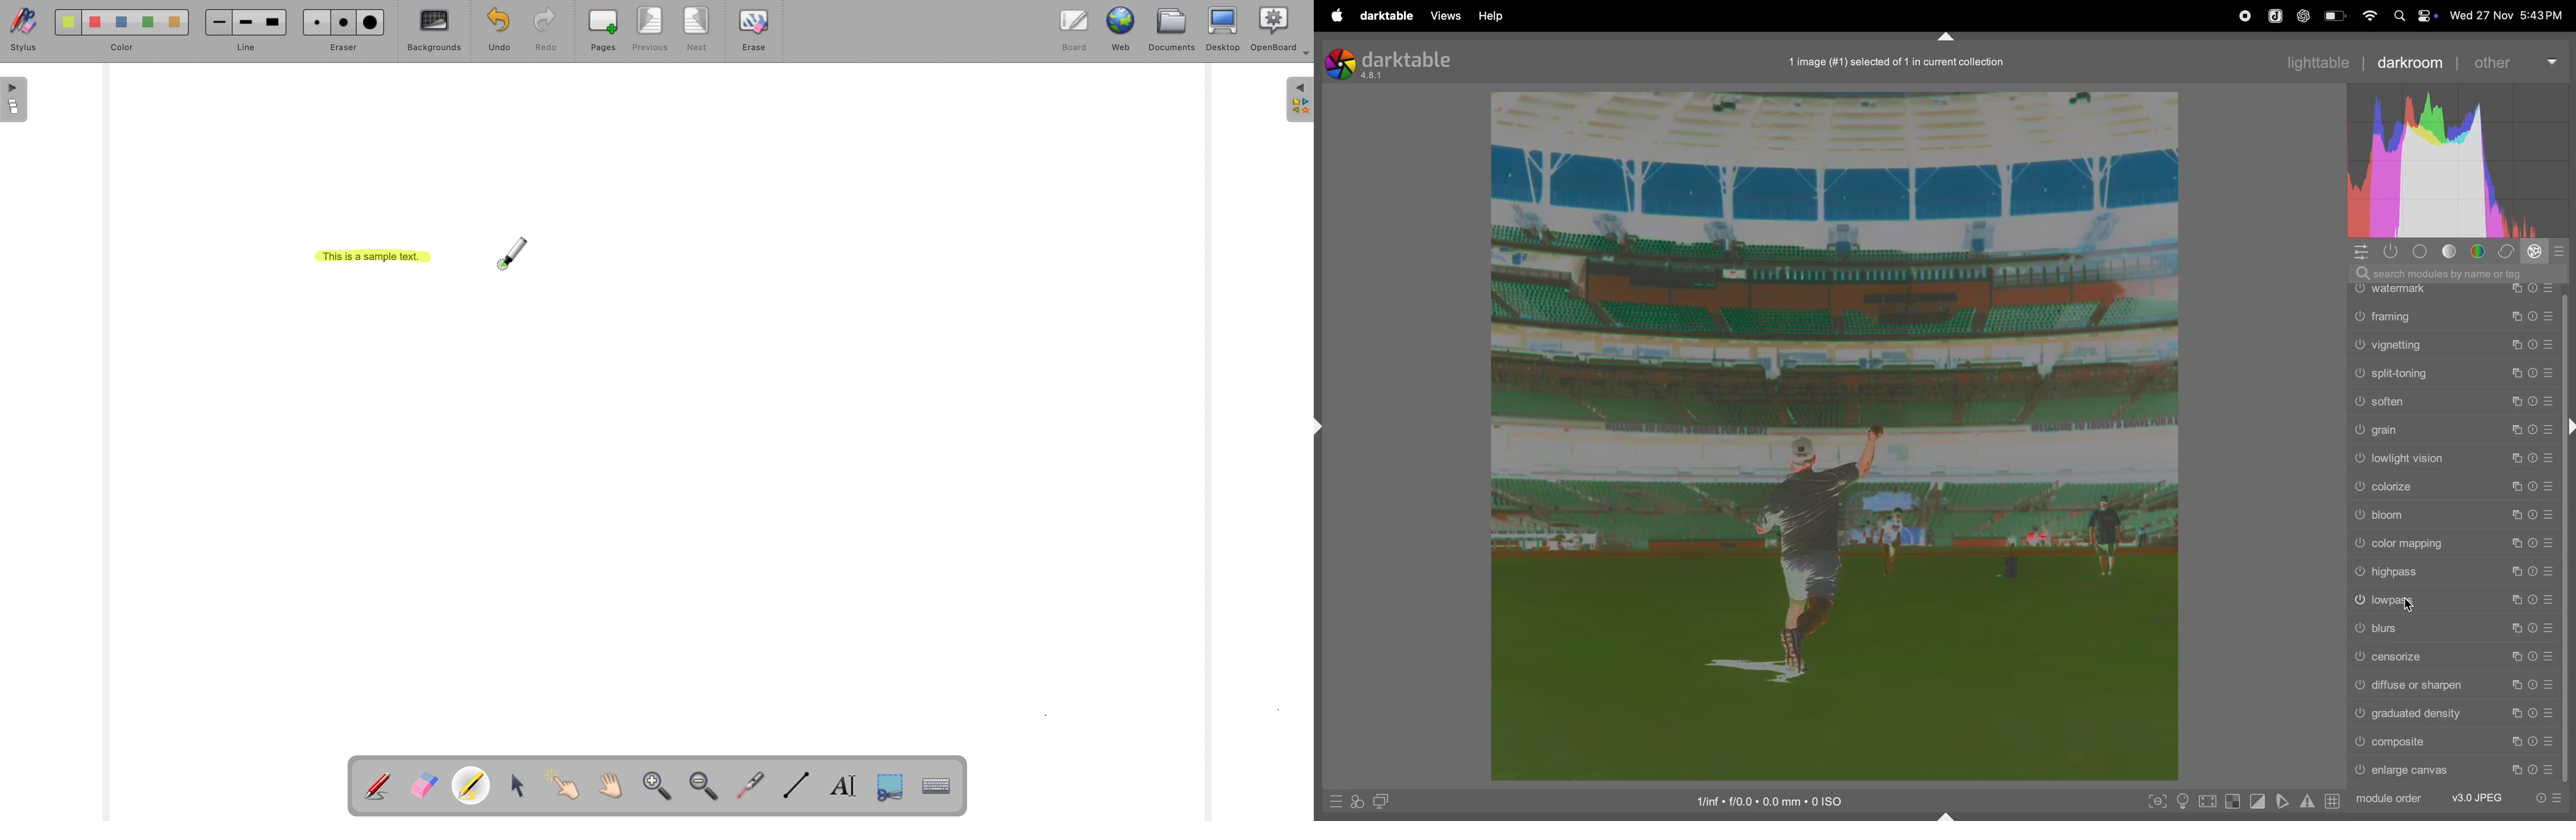 The height and width of the screenshot is (840, 2576). What do you see at coordinates (2425, 15) in the screenshot?
I see `apple widgets` at bounding box center [2425, 15].